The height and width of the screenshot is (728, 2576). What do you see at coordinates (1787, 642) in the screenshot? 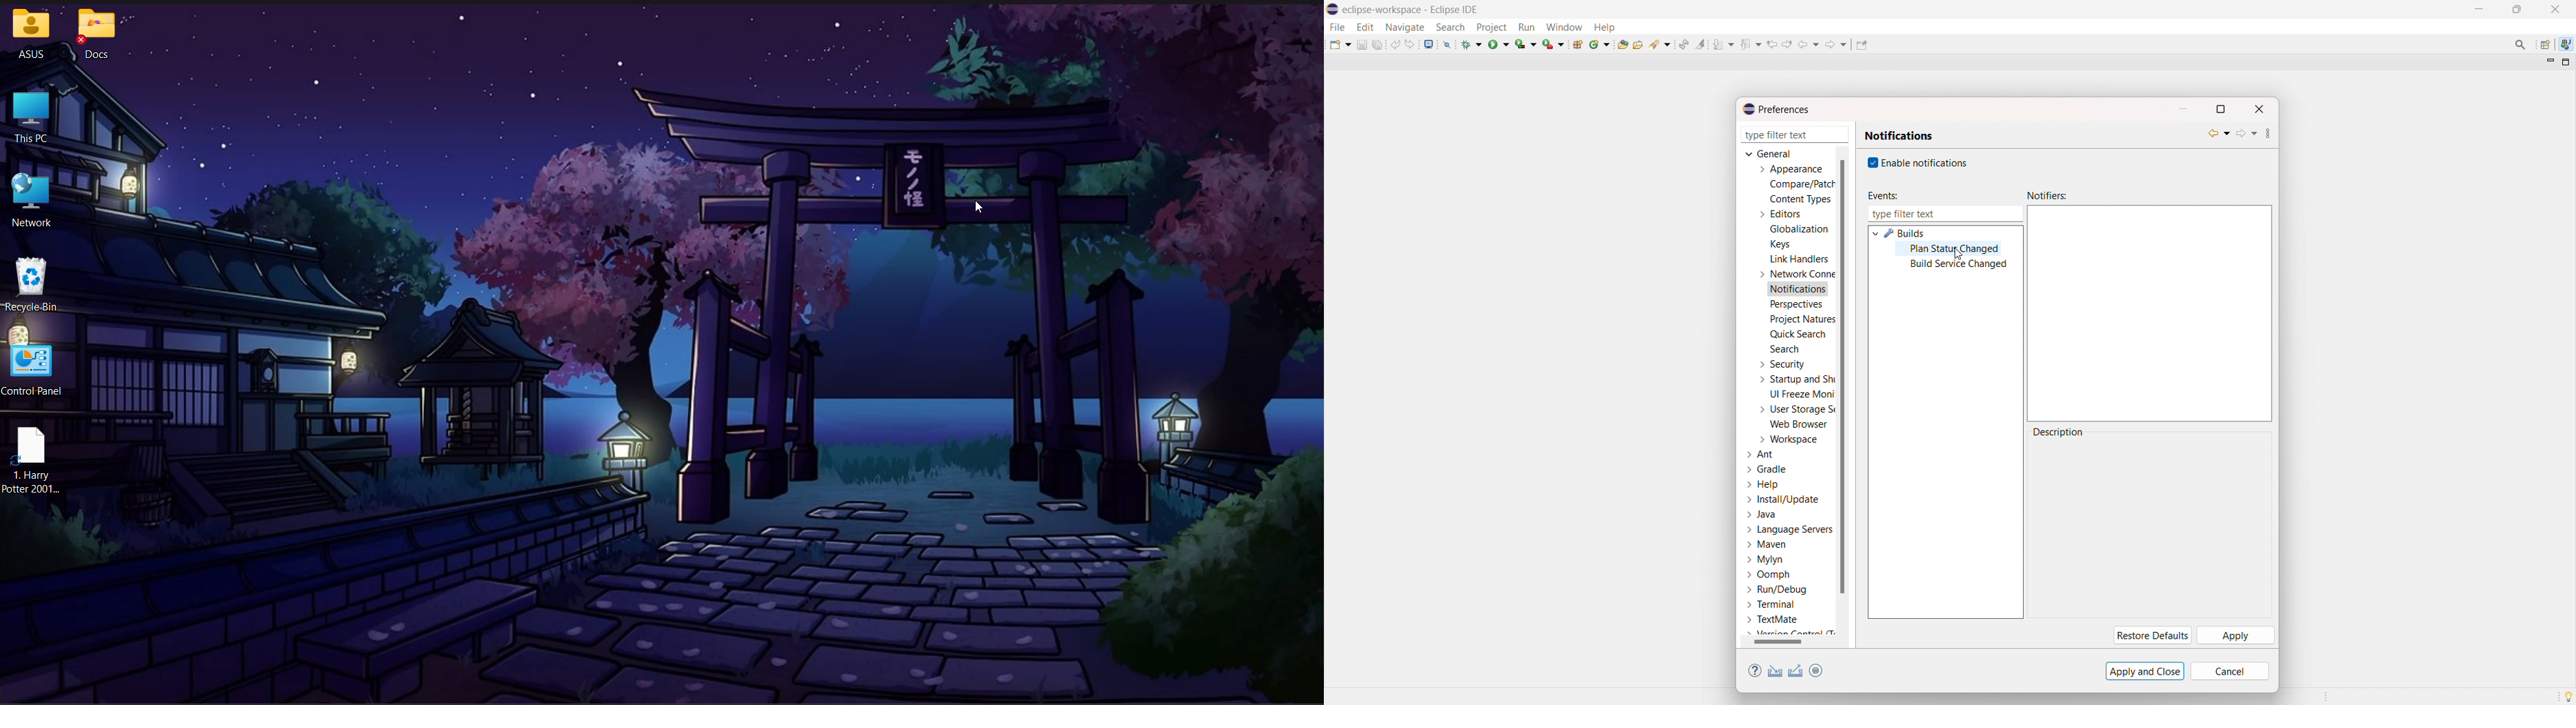
I see `scrollbar` at bounding box center [1787, 642].